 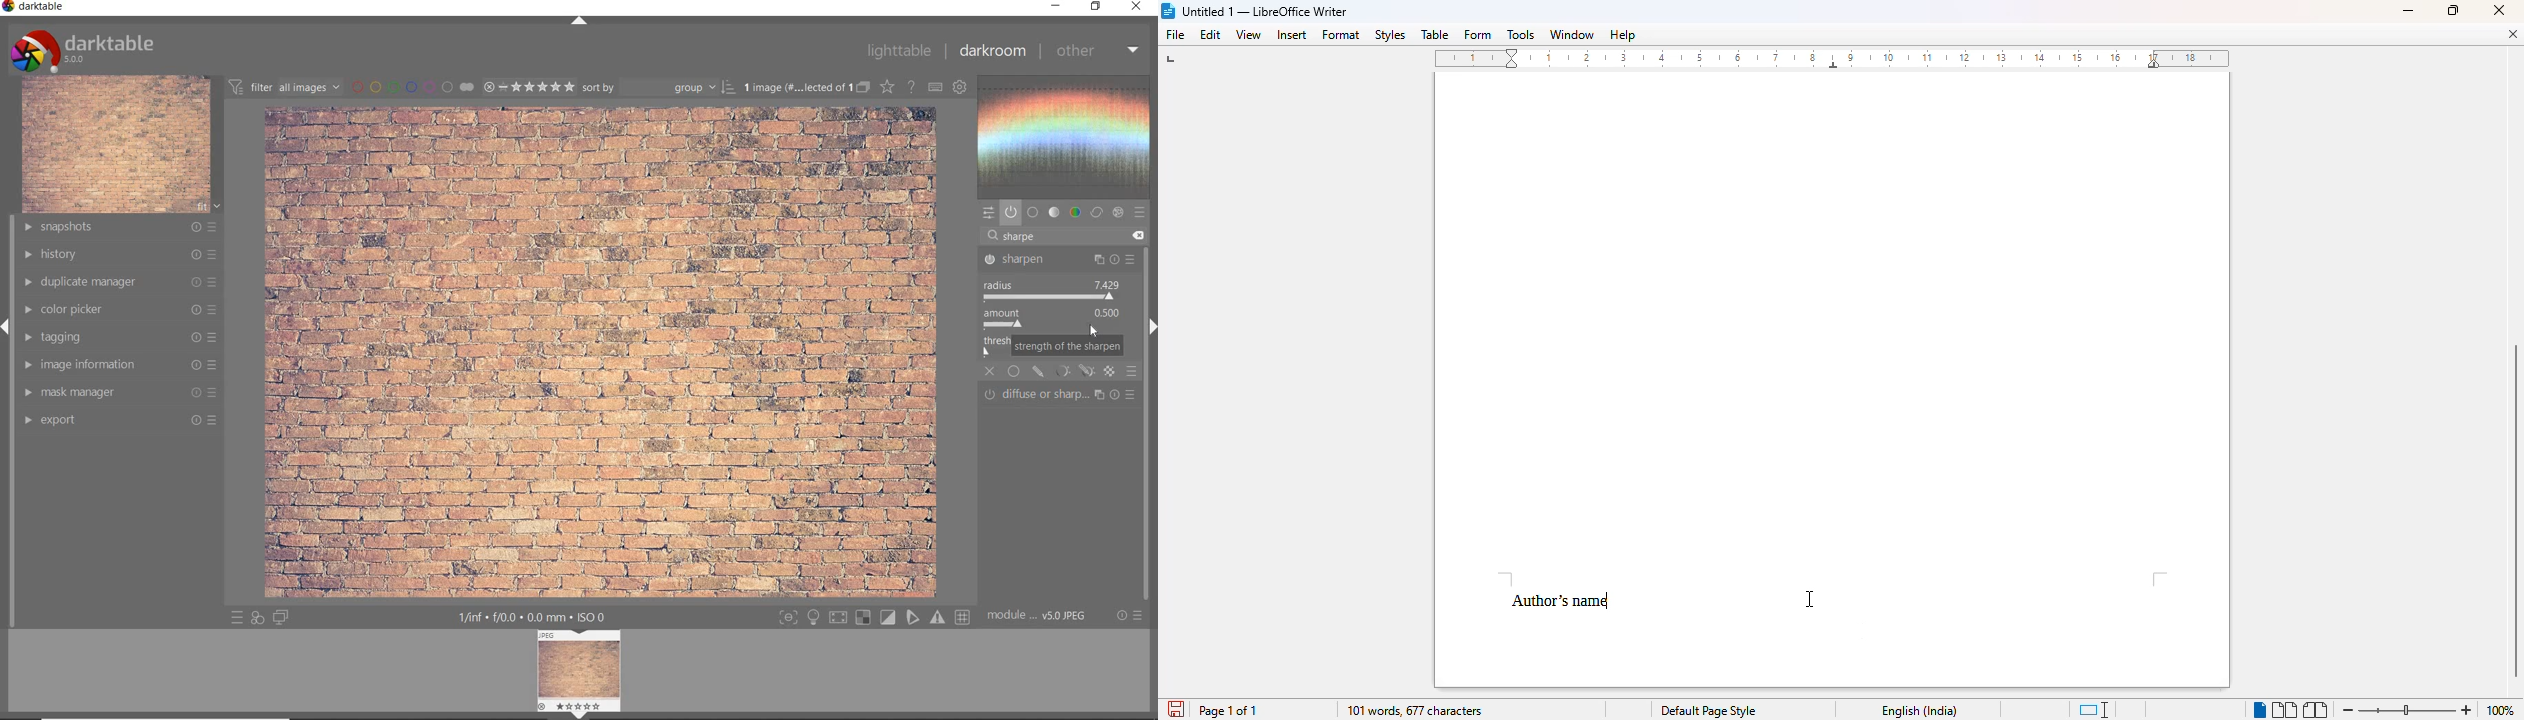 I want to click on collapse grouped image, so click(x=863, y=88).